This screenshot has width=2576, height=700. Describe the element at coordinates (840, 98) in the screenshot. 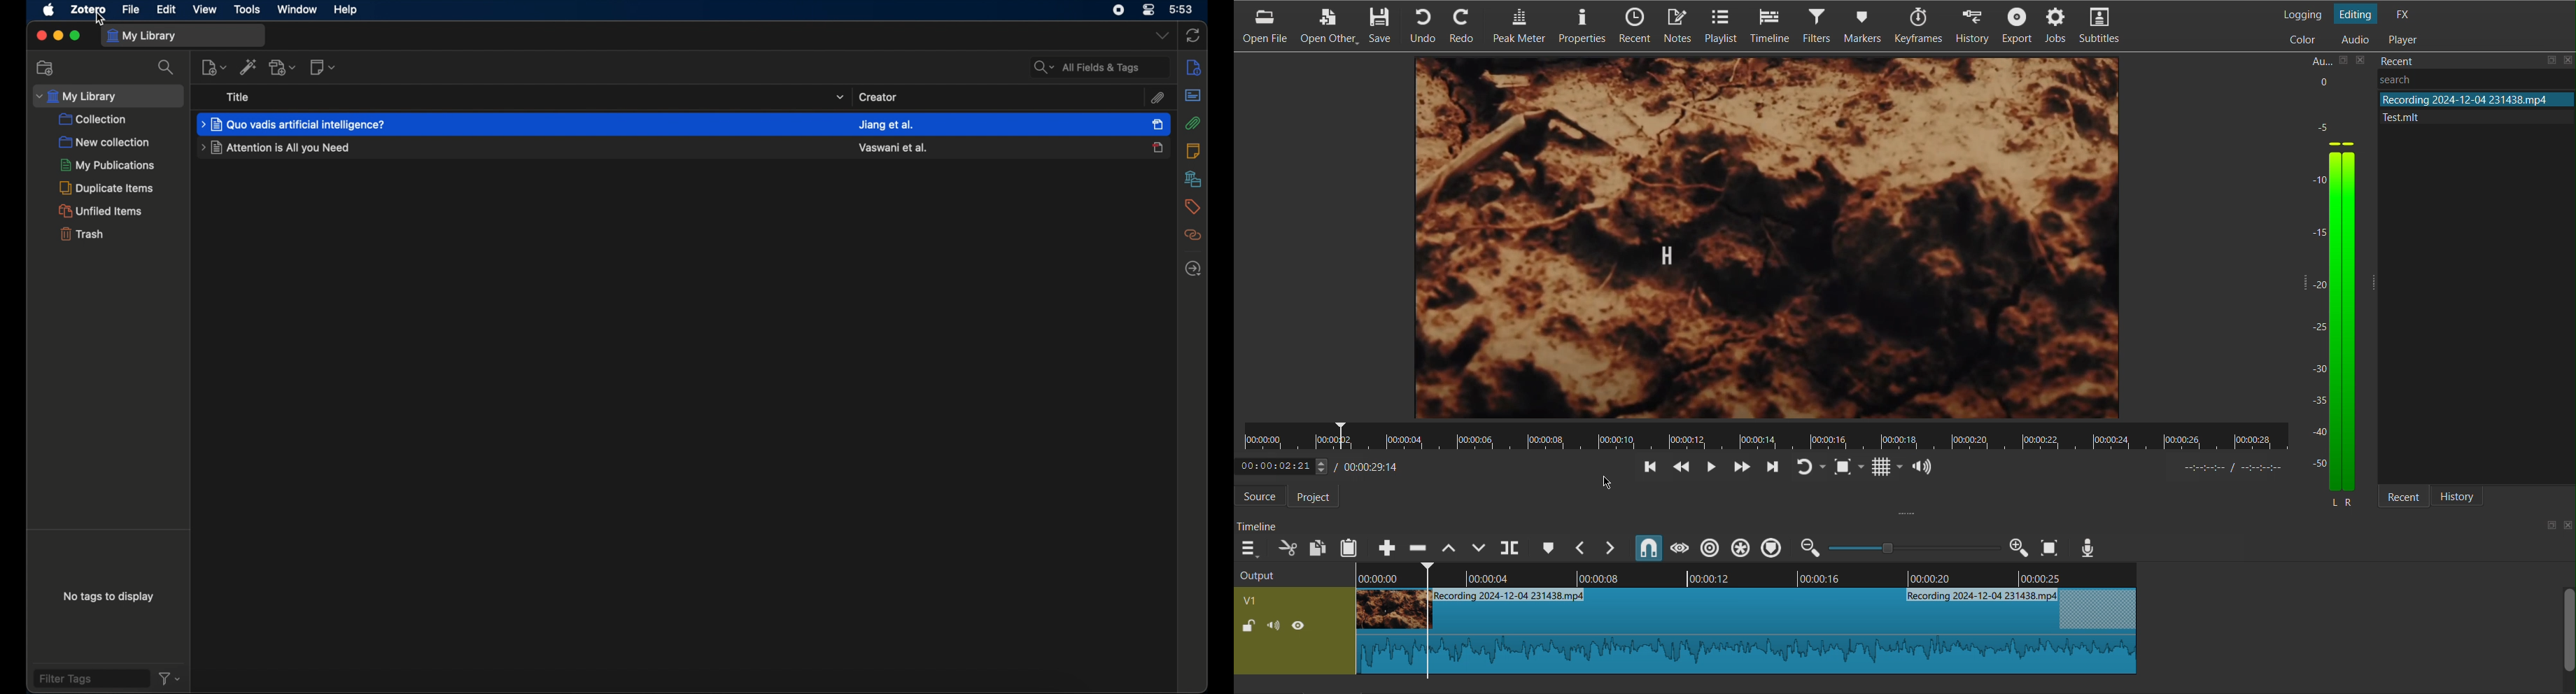

I see `dropdown menu` at that location.